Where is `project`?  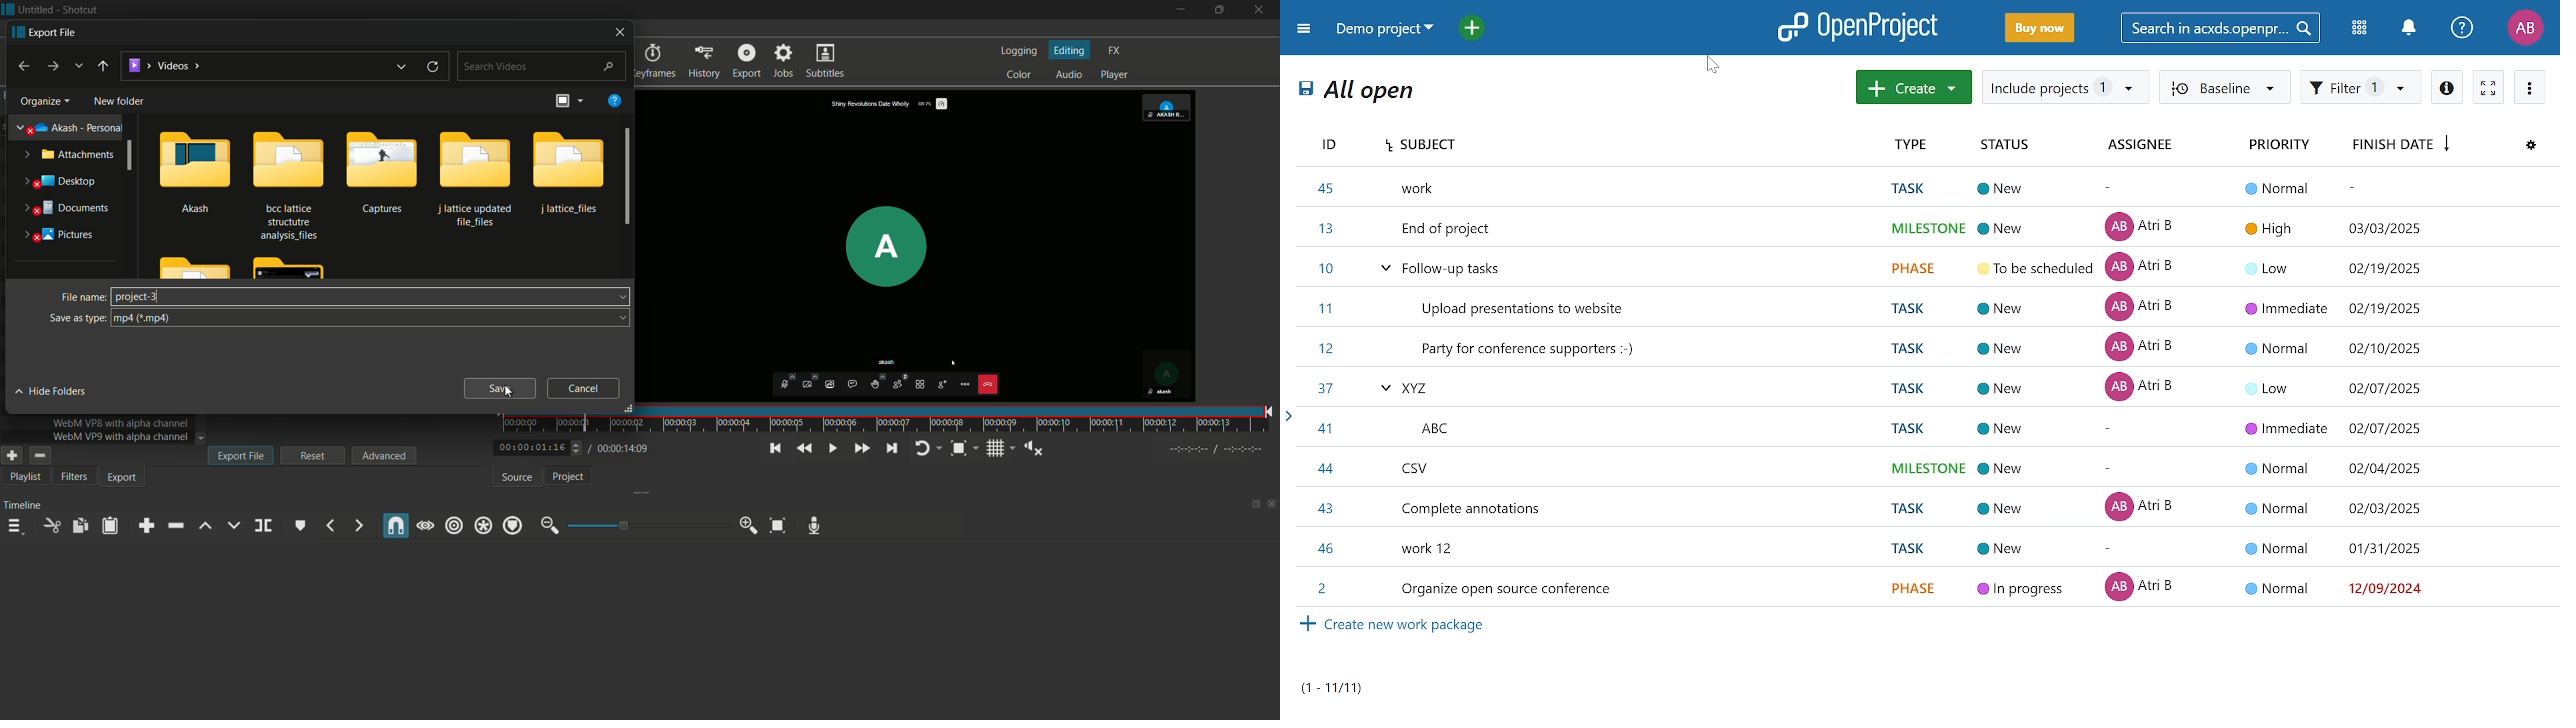
project is located at coordinates (567, 477).